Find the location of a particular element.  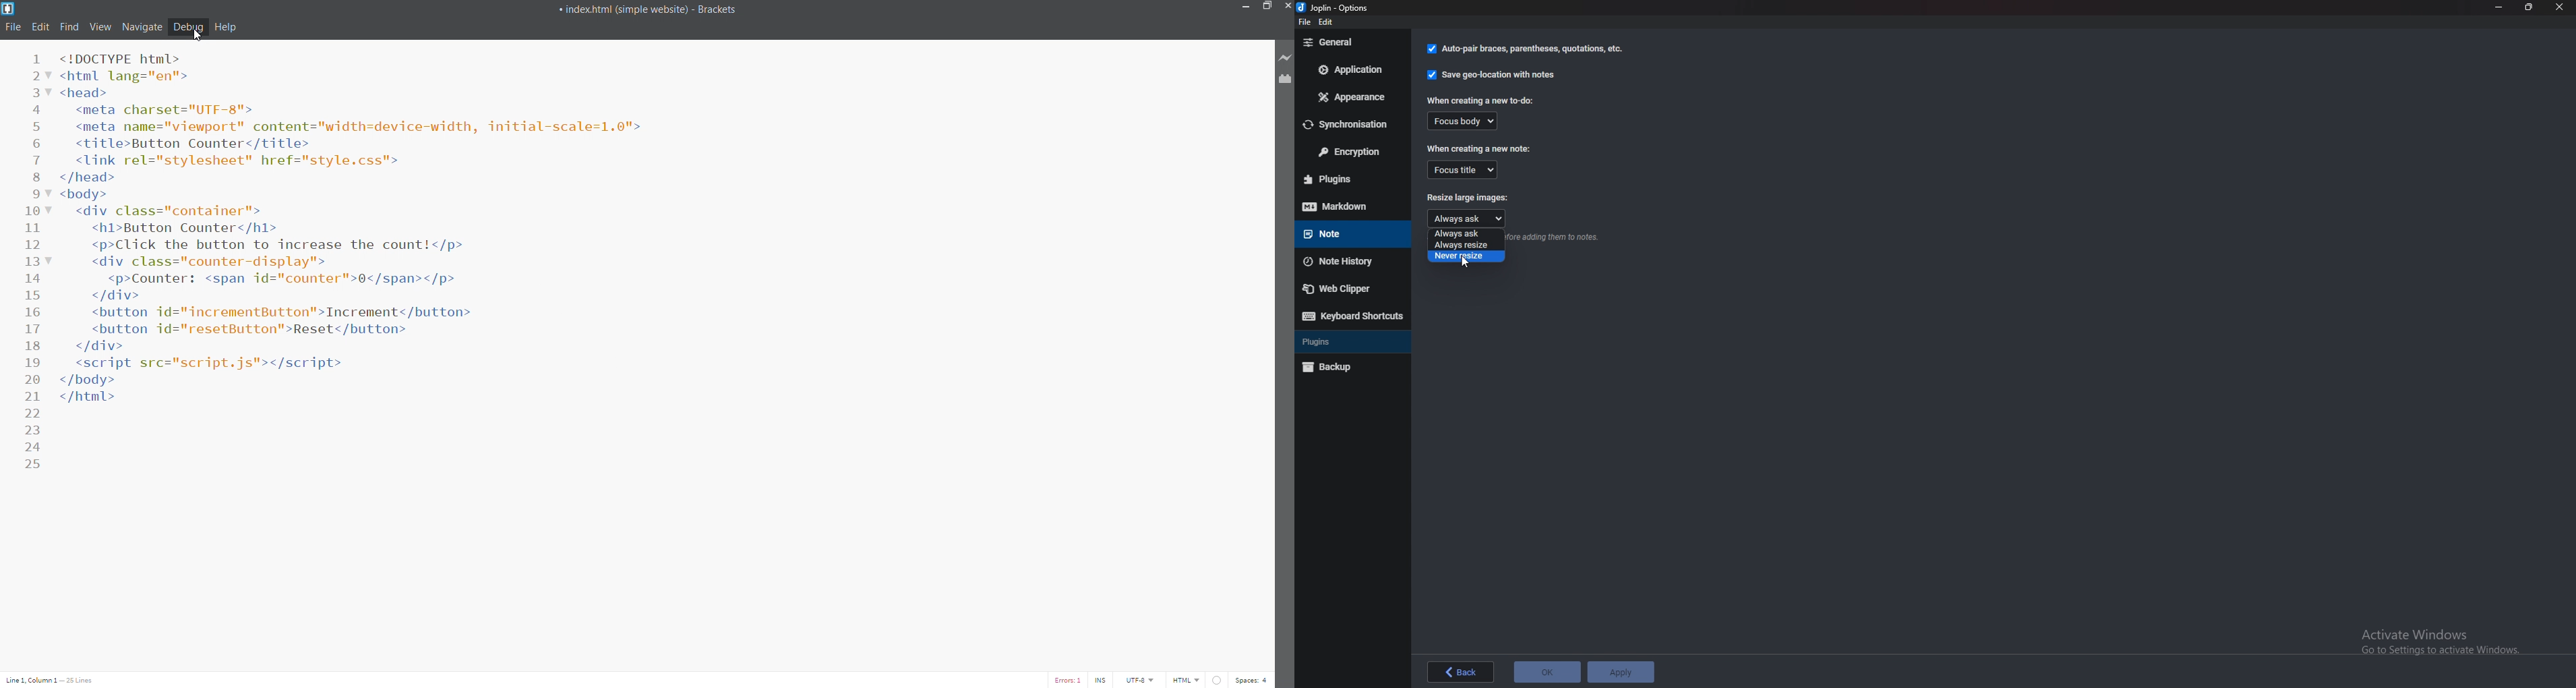

Keyboard shortcuts is located at coordinates (1351, 316).